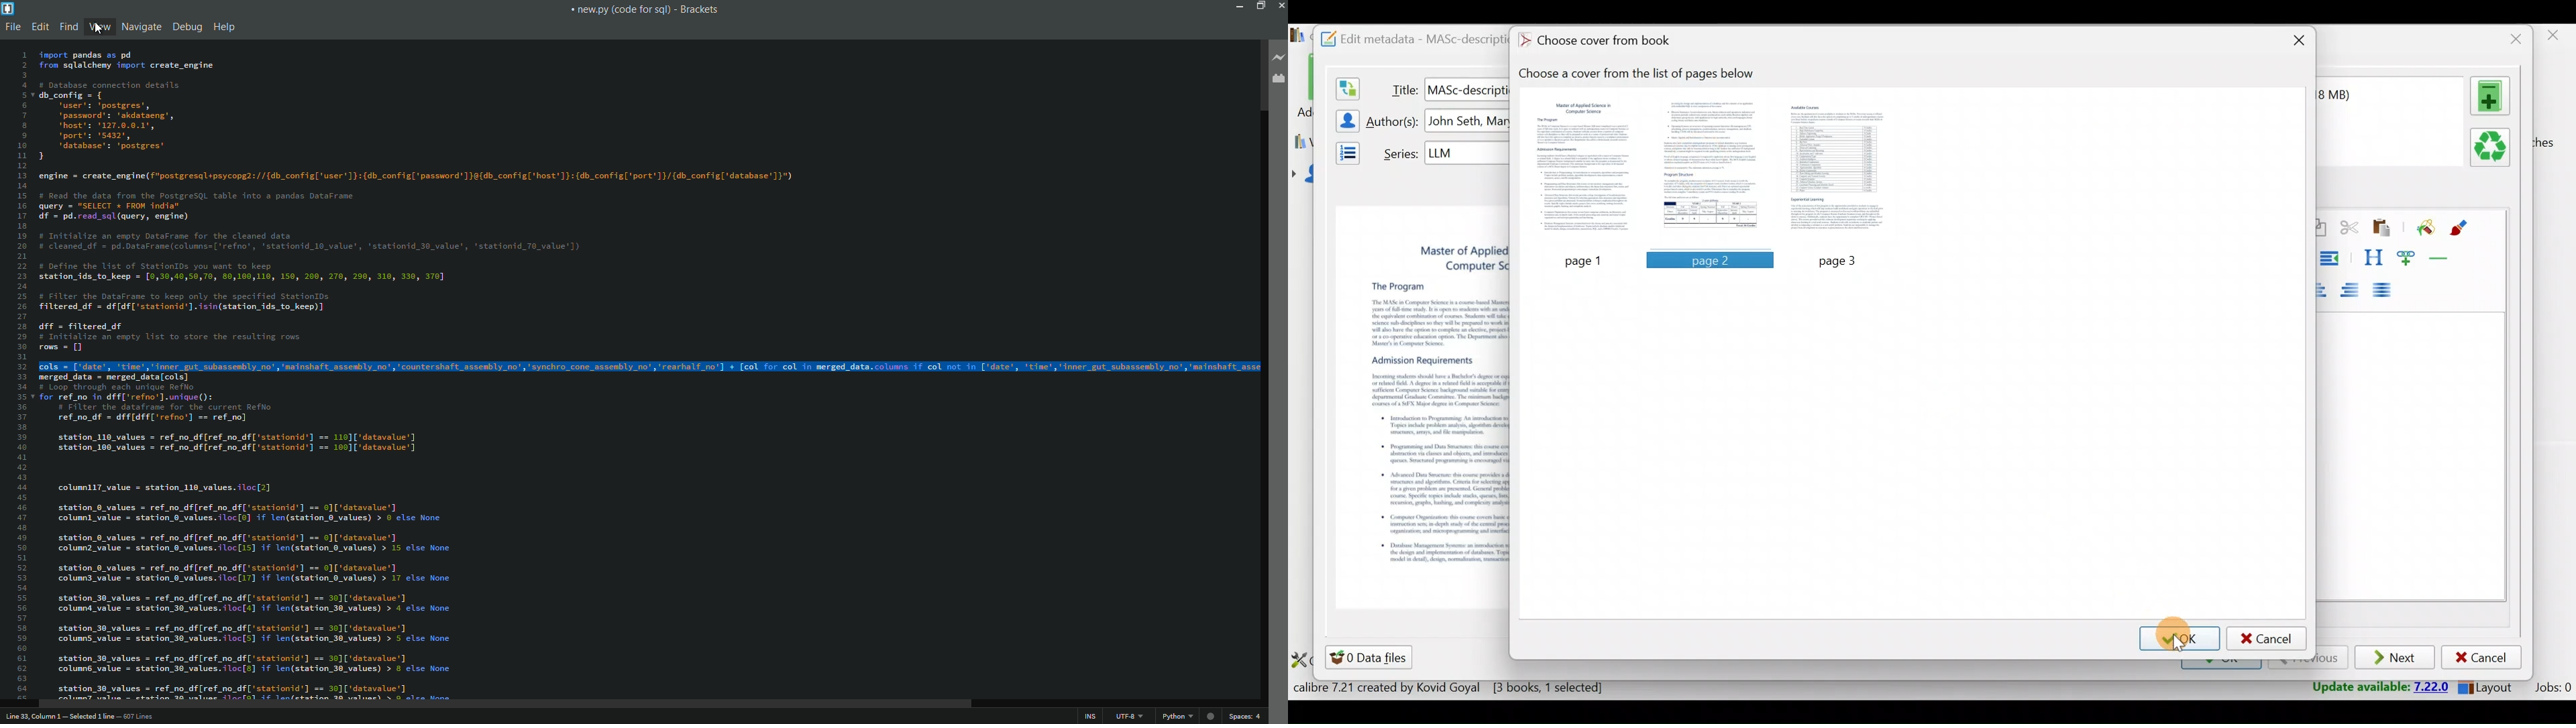 This screenshot has width=2576, height=728. What do you see at coordinates (1644, 74) in the screenshot?
I see `Choose a cover from the list of pages below` at bounding box center [1644, 74].